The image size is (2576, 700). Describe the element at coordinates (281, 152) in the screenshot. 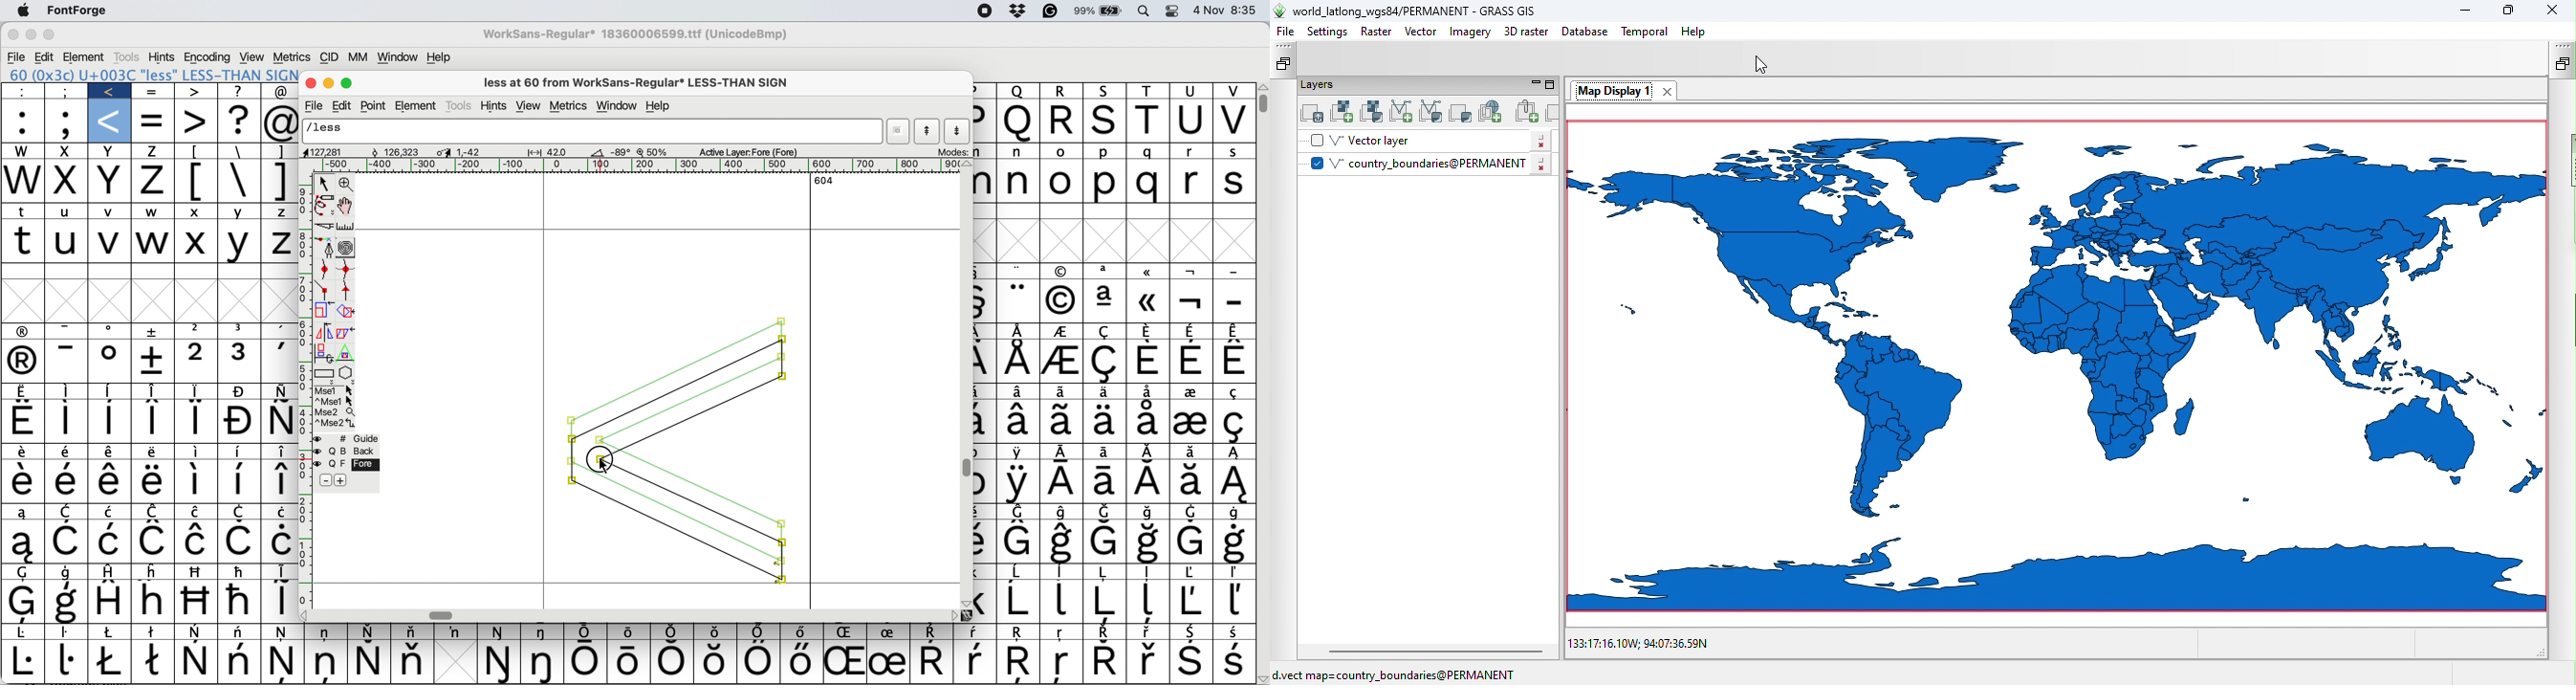

I see `]` at that location.